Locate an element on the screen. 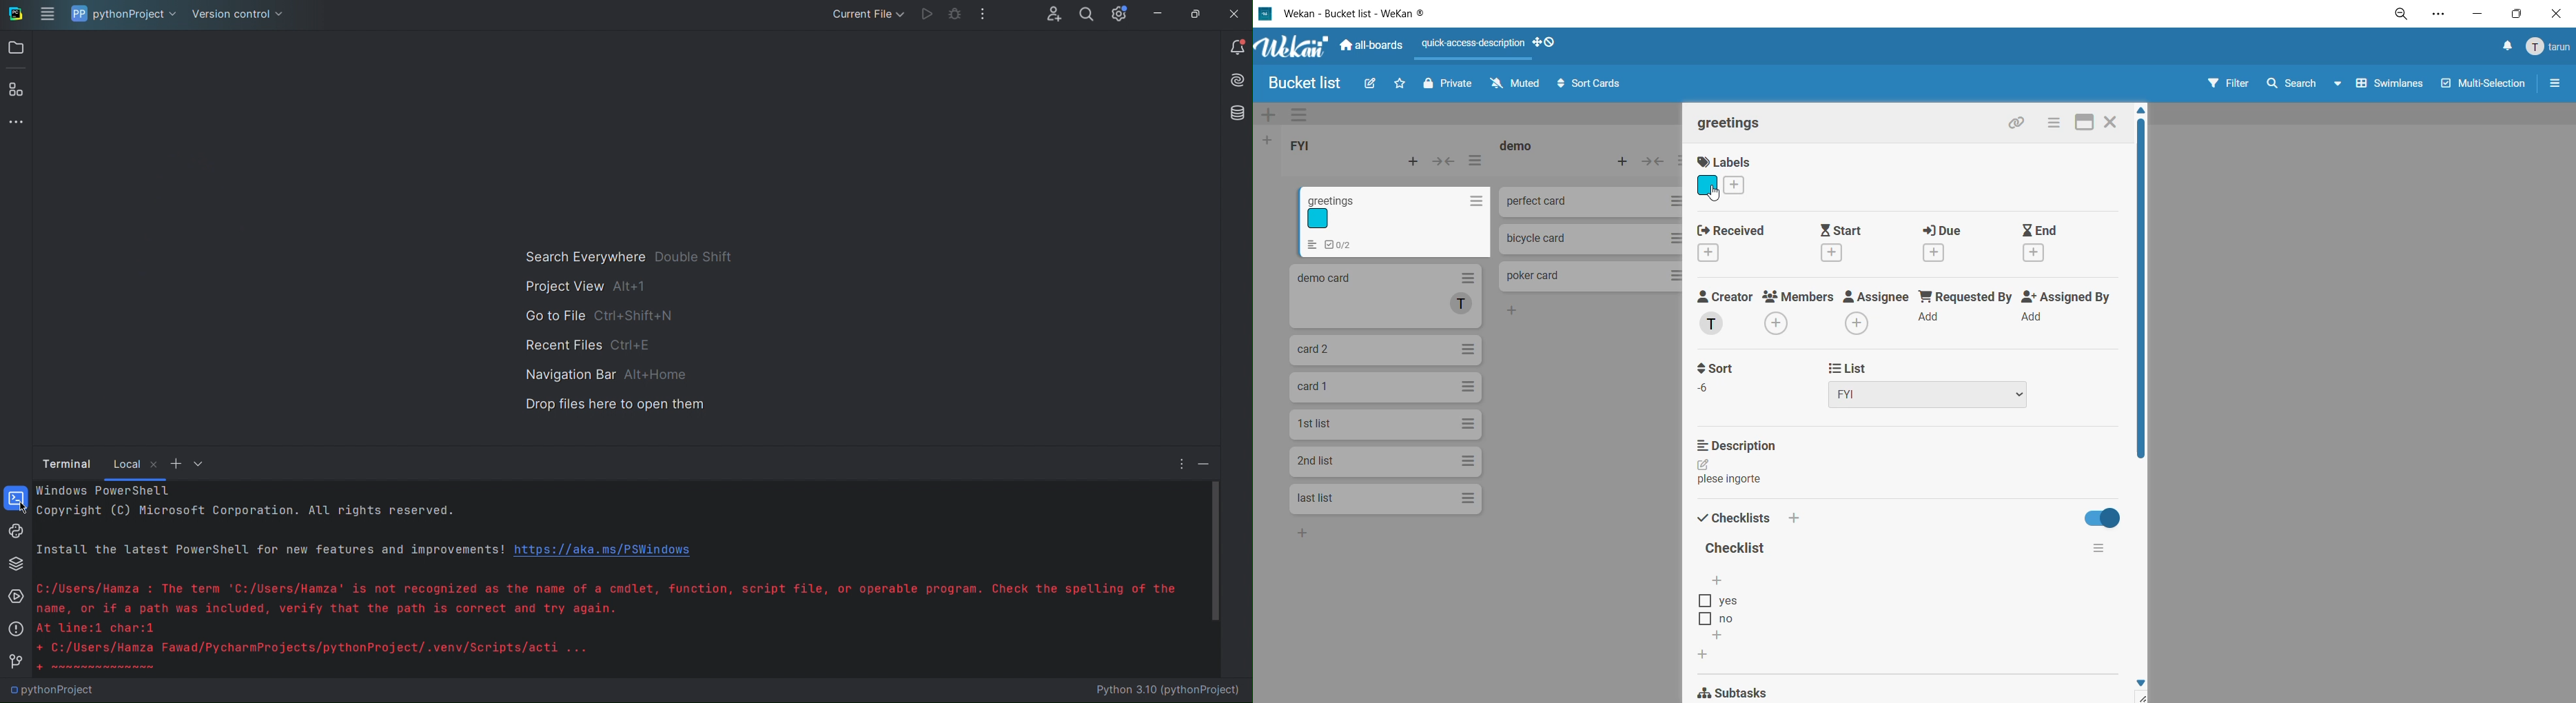  settings is located at coordinates (2440, 17).